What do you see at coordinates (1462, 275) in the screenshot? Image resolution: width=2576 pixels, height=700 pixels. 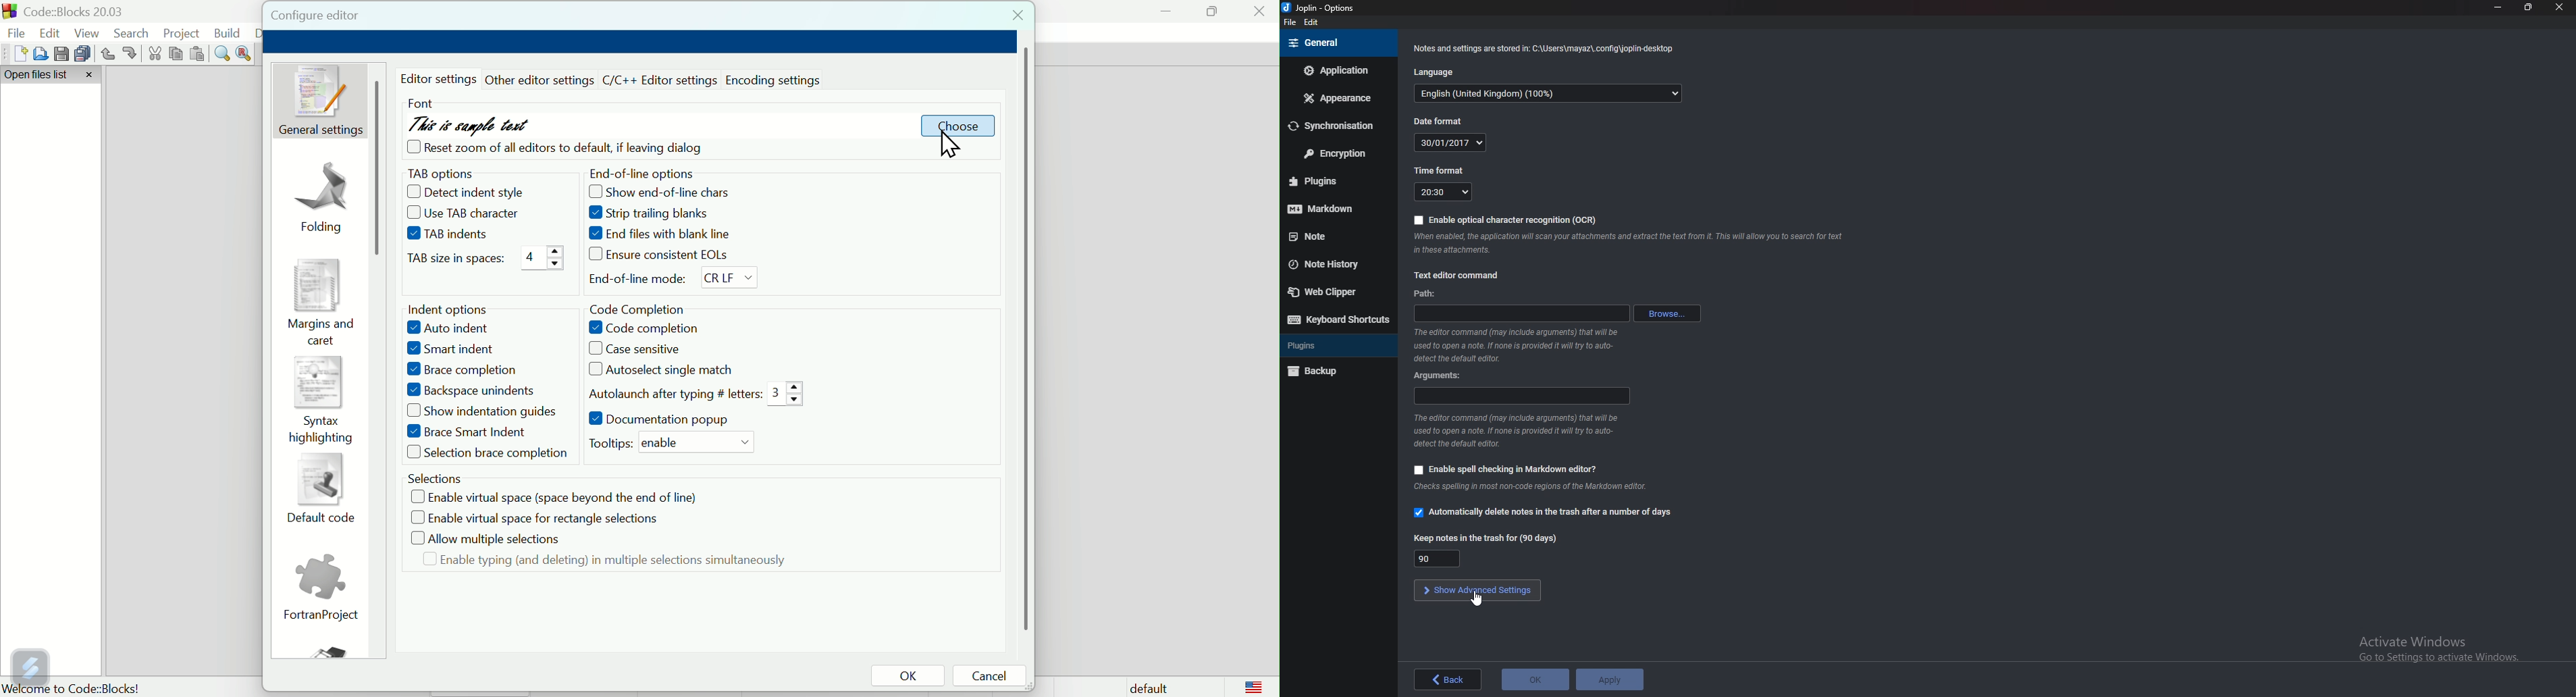 I see `Text editor command` at bounding box center [1462, 275].